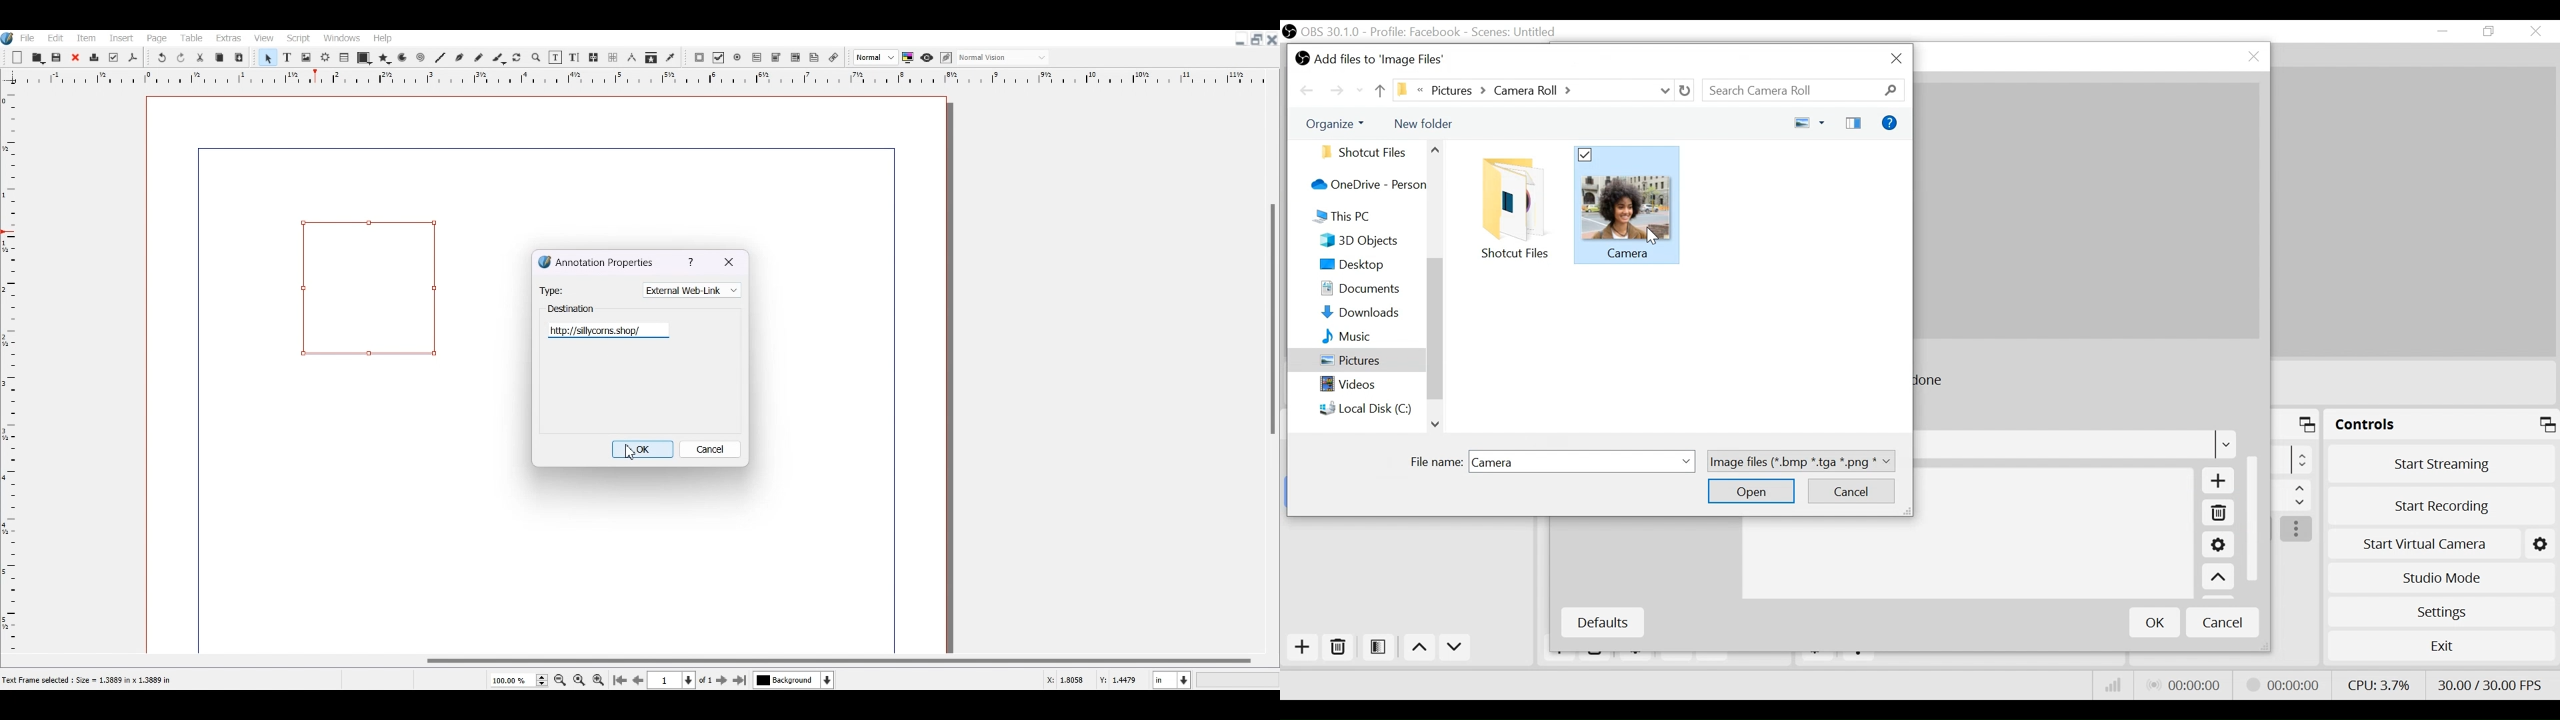 Image resolution: width=2576 pixels, height=728 pixels. I want to click on Downloads, so click(1371, 314).